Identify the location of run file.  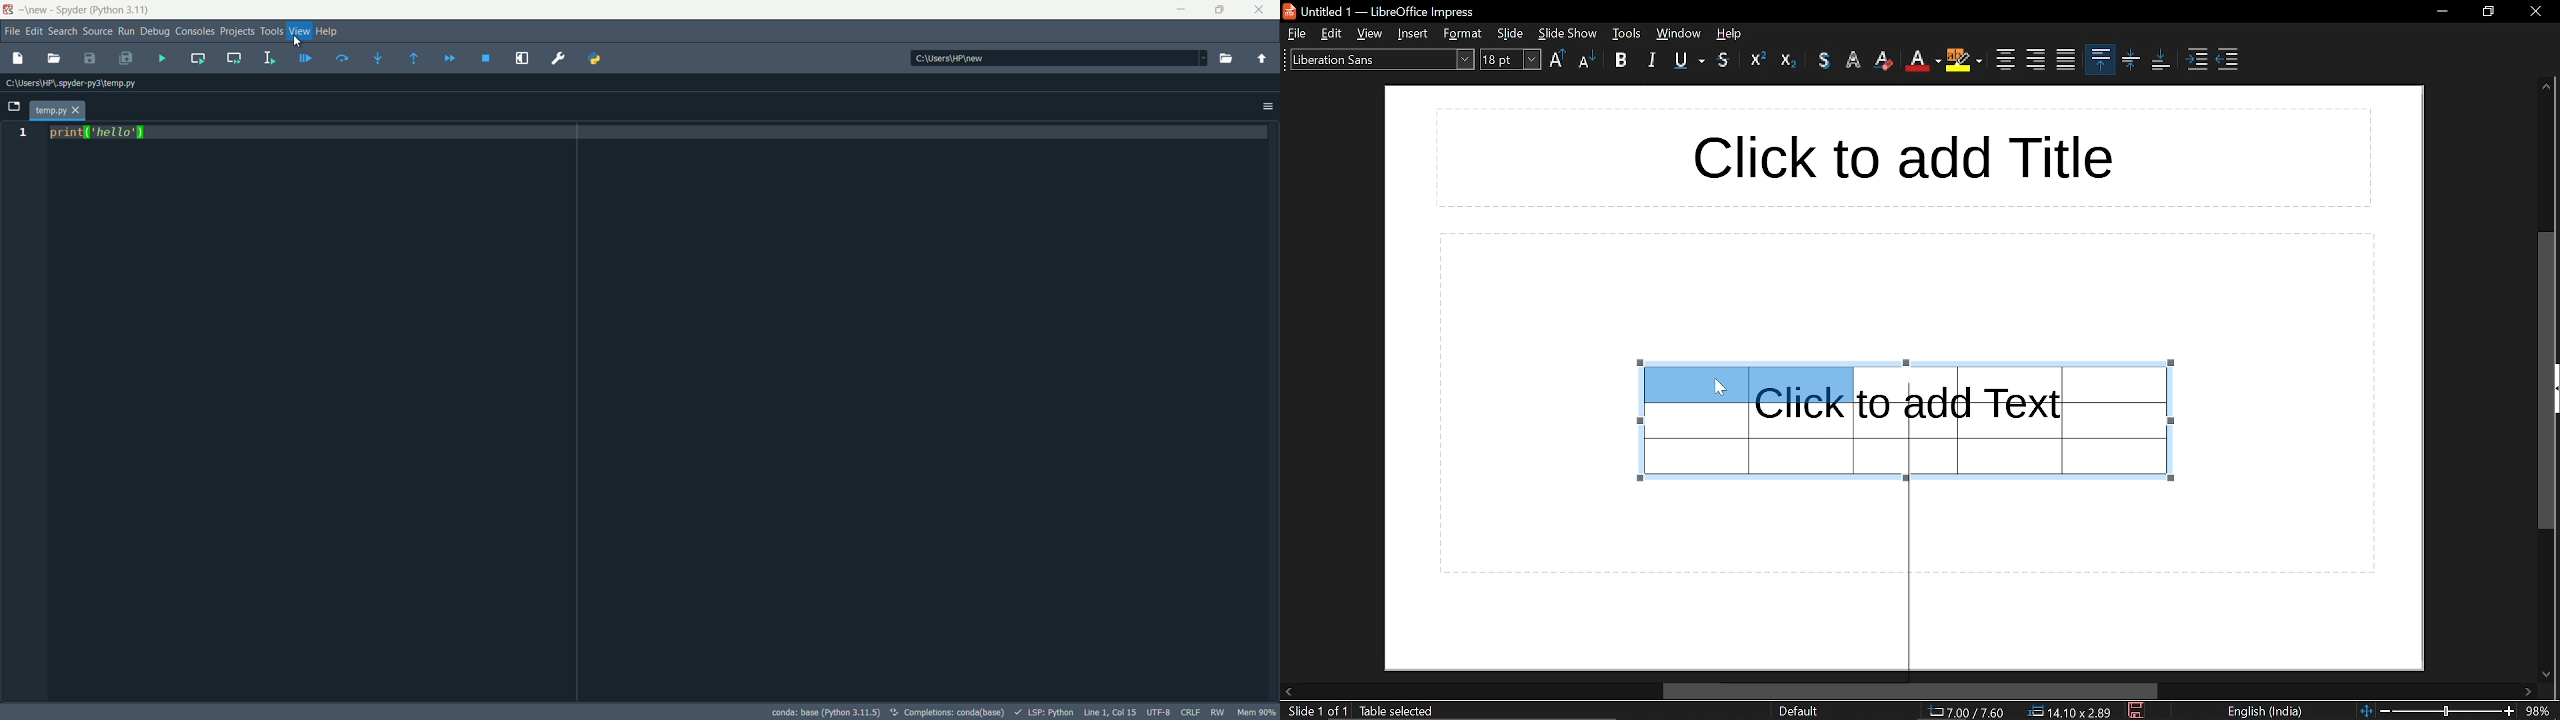
(163, 58).